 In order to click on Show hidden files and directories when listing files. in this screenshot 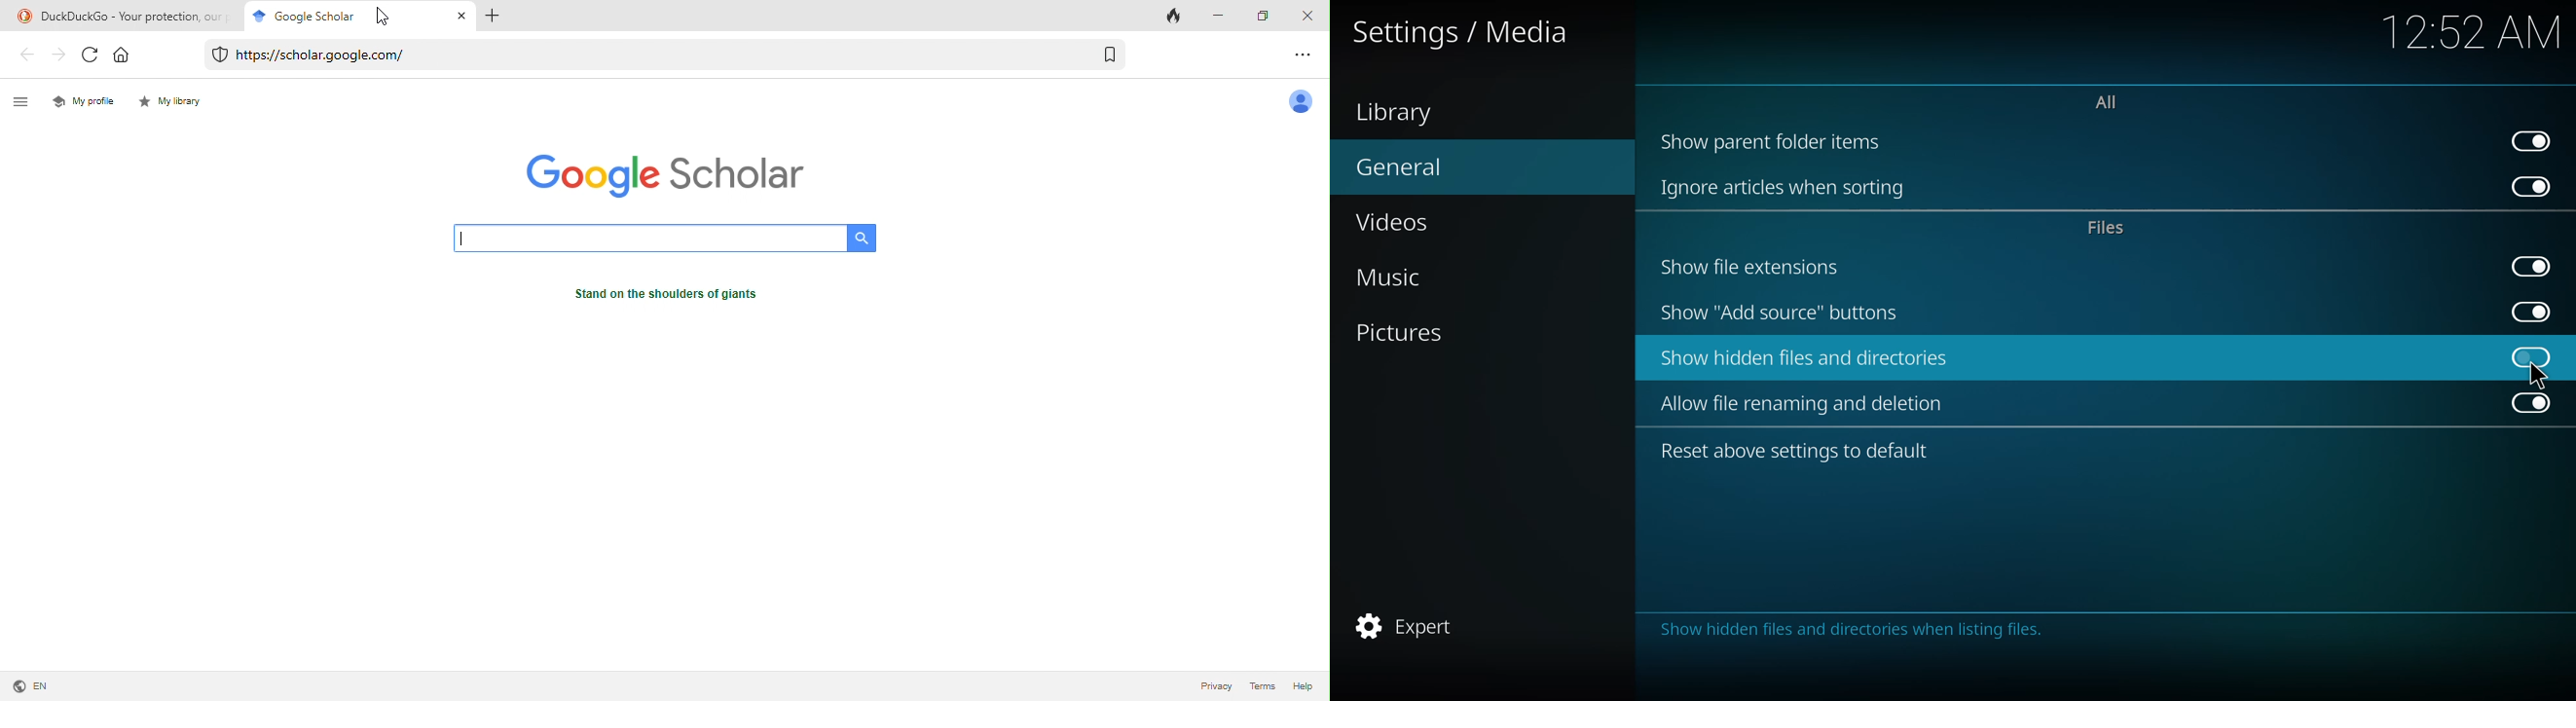, I will do `click(1854, 633)`.